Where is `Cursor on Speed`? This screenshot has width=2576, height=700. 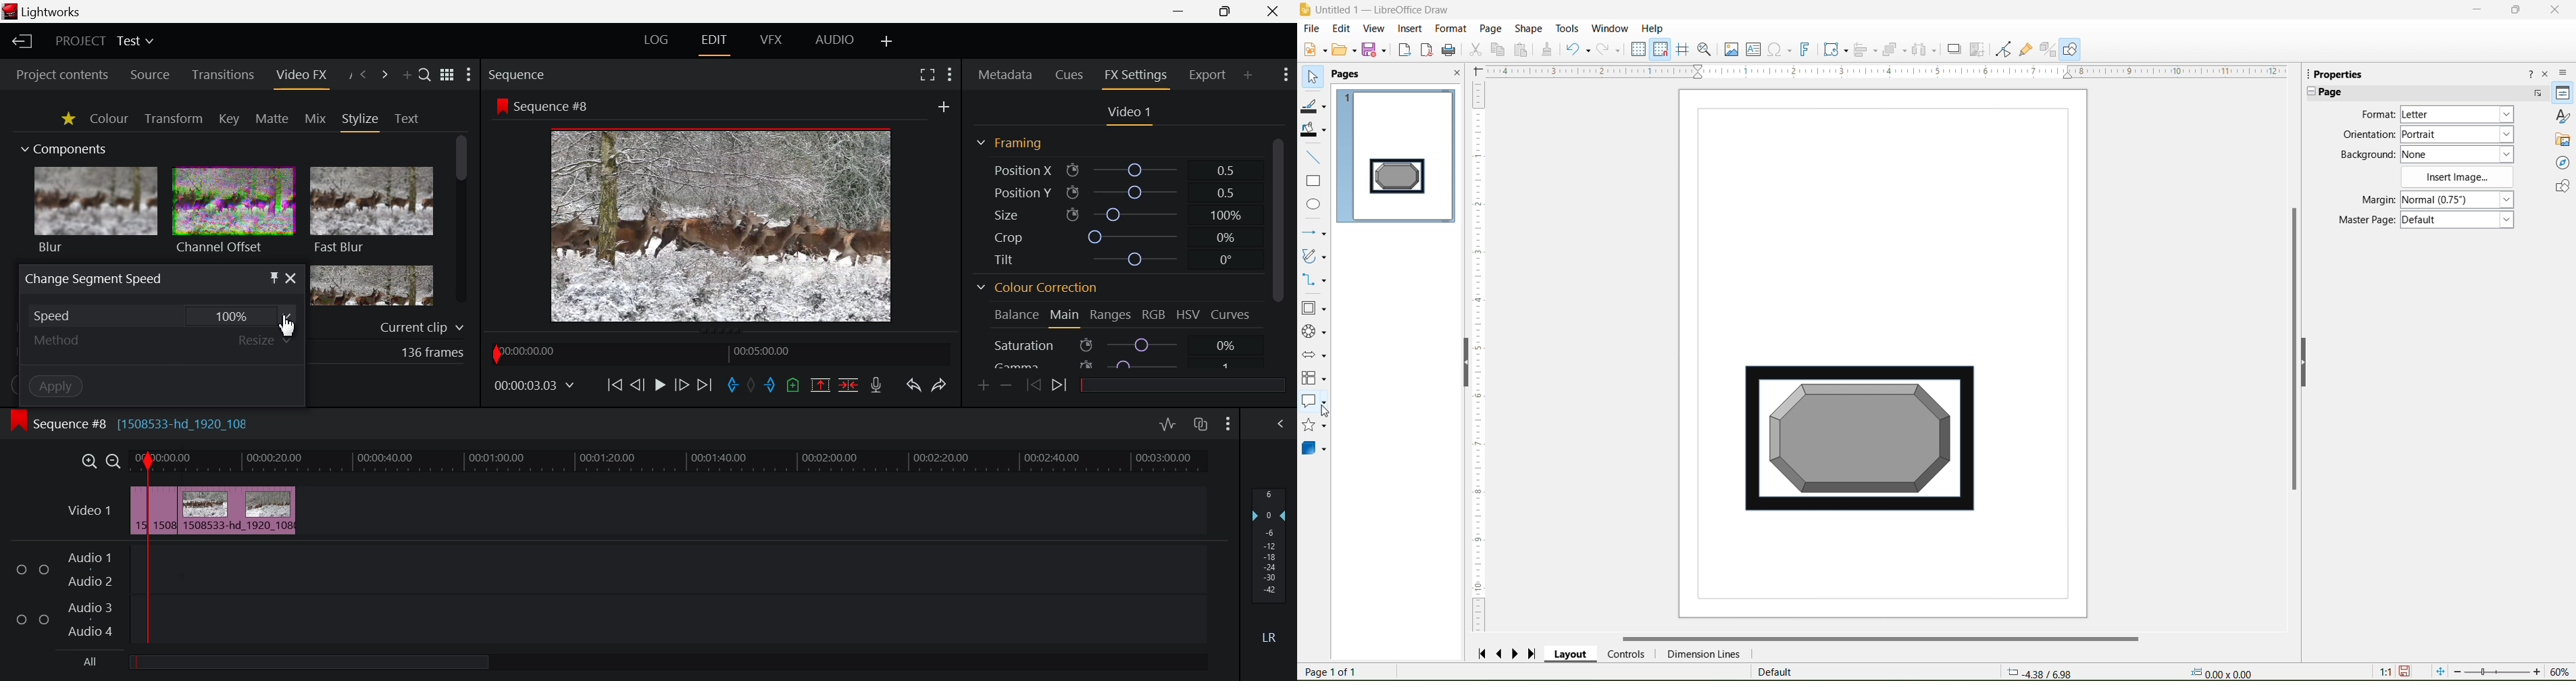
Cursor on Speed is located at coordinates (162, 316).